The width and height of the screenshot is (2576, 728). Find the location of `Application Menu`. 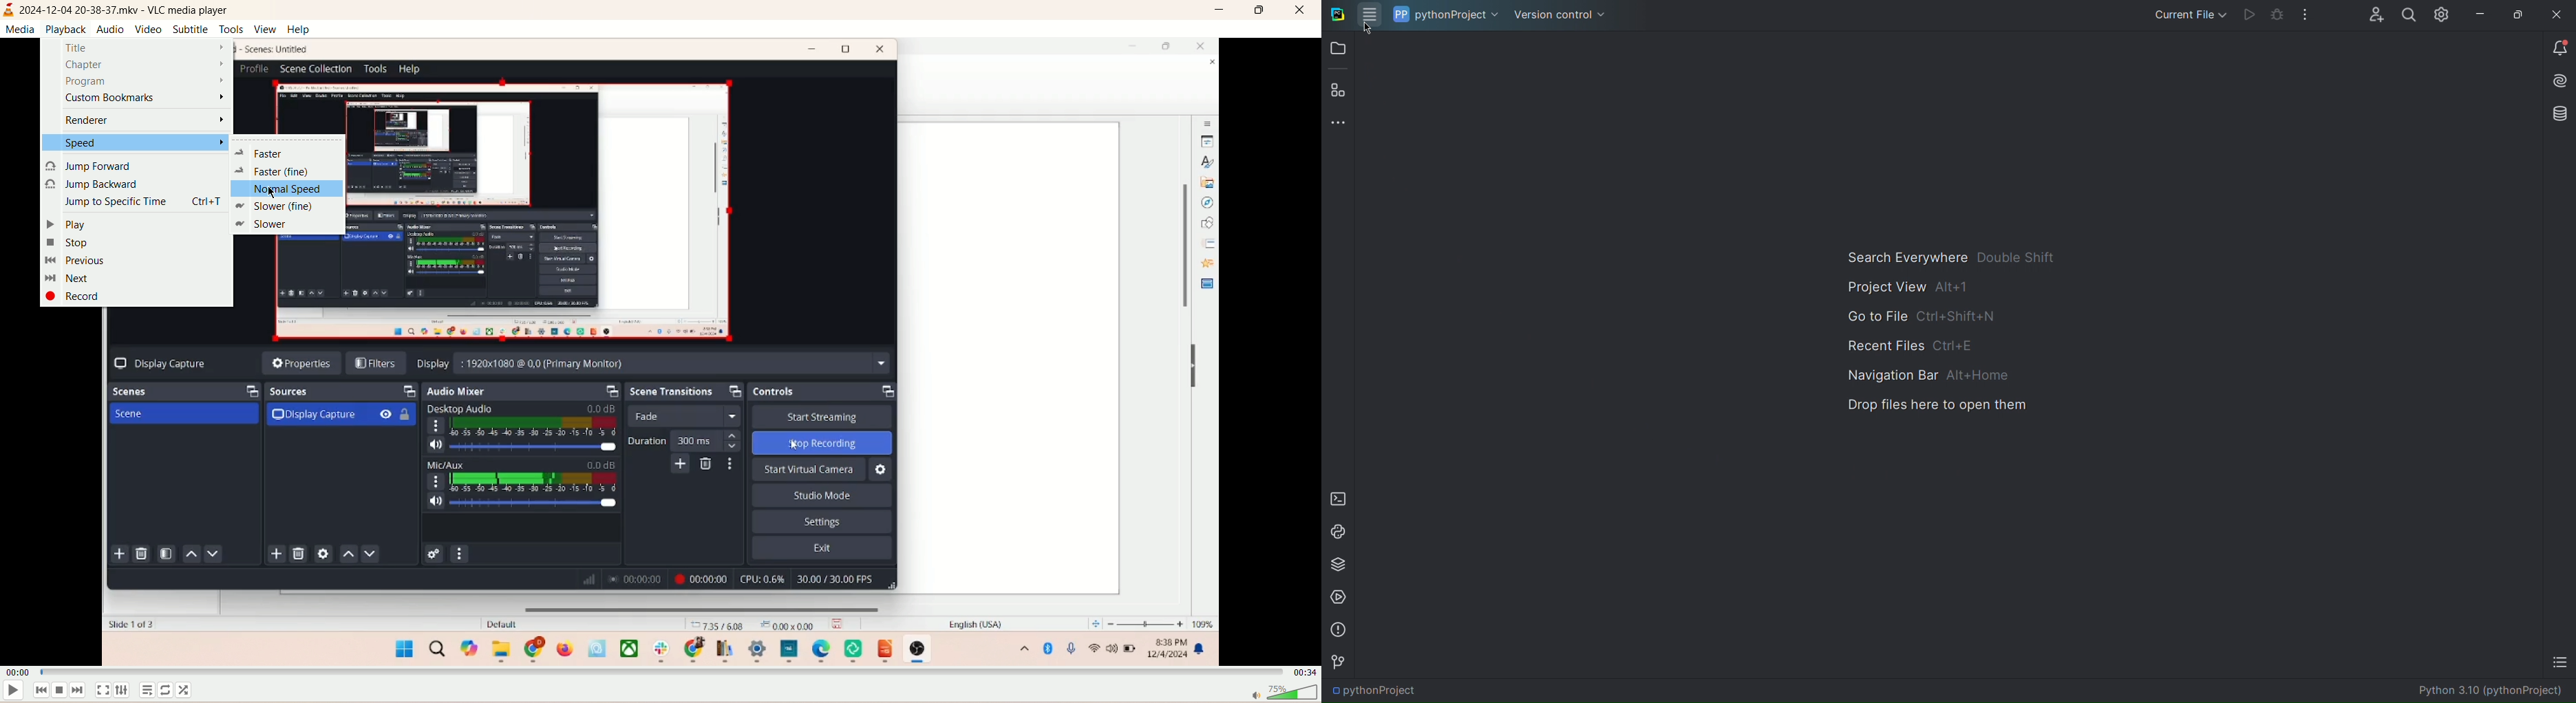

Application Menu is located at coordinates (1369, 14).